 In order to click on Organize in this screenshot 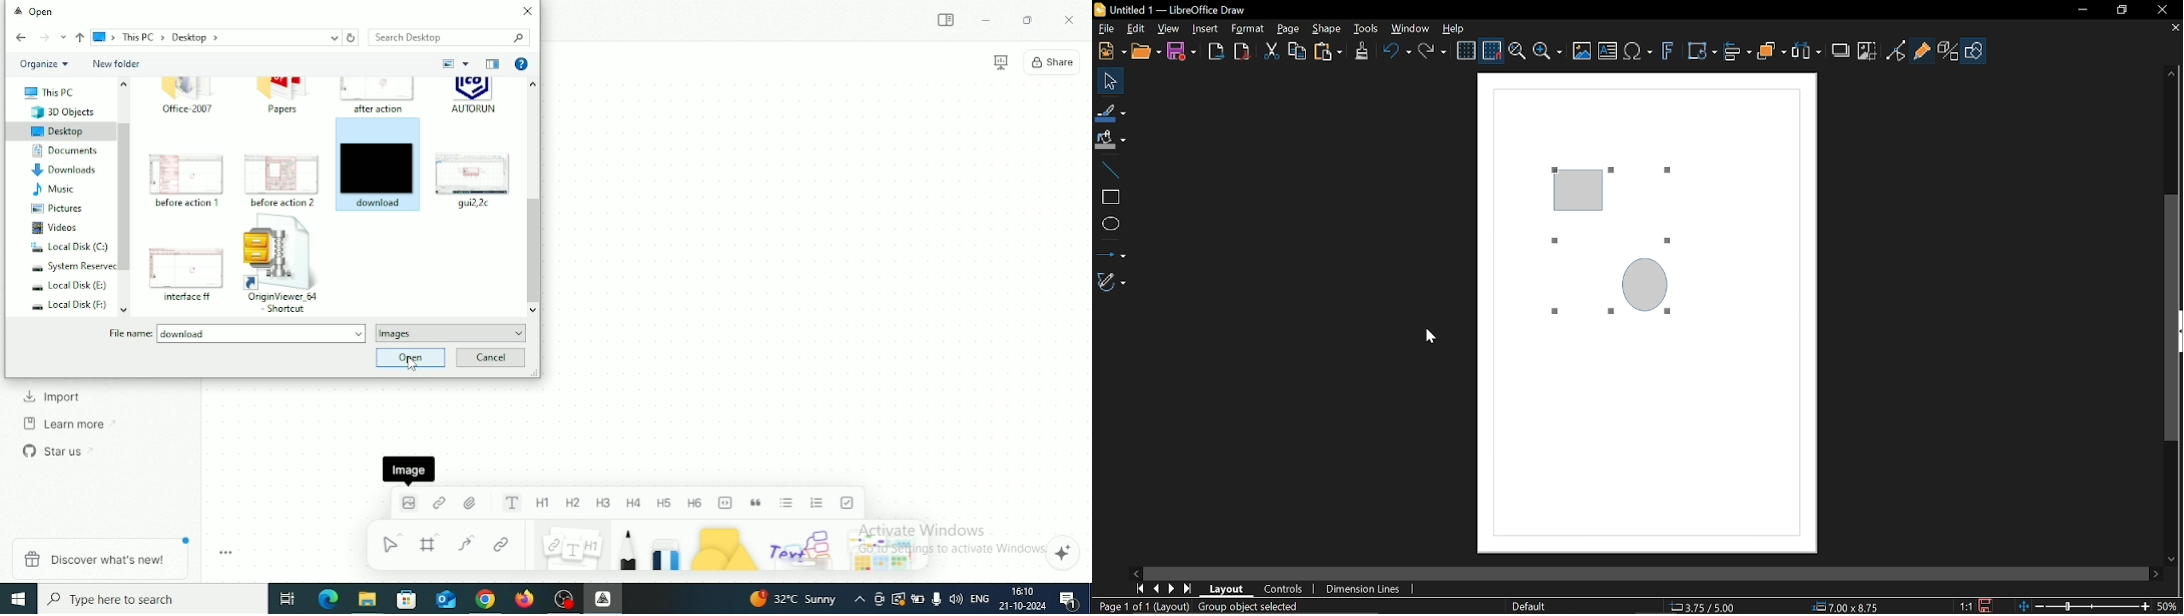, I will do `click(45, 64)`.